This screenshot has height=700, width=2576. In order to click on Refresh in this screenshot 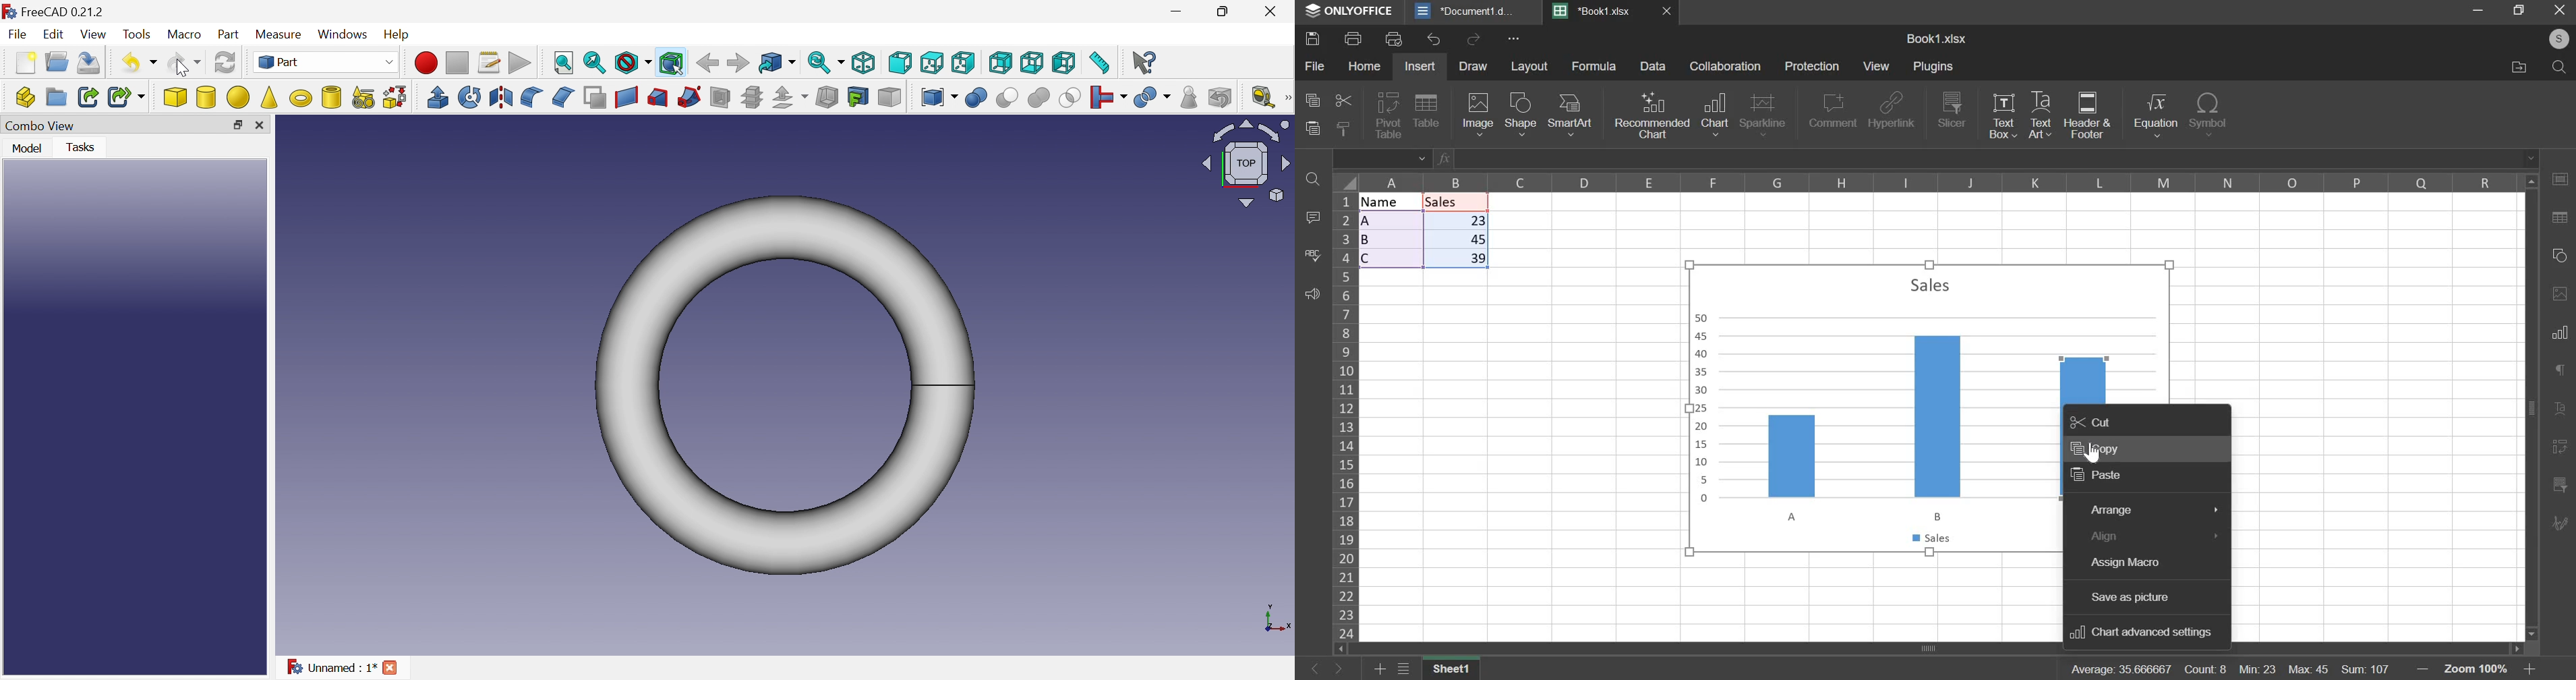, I will do `click(226, 62)`.